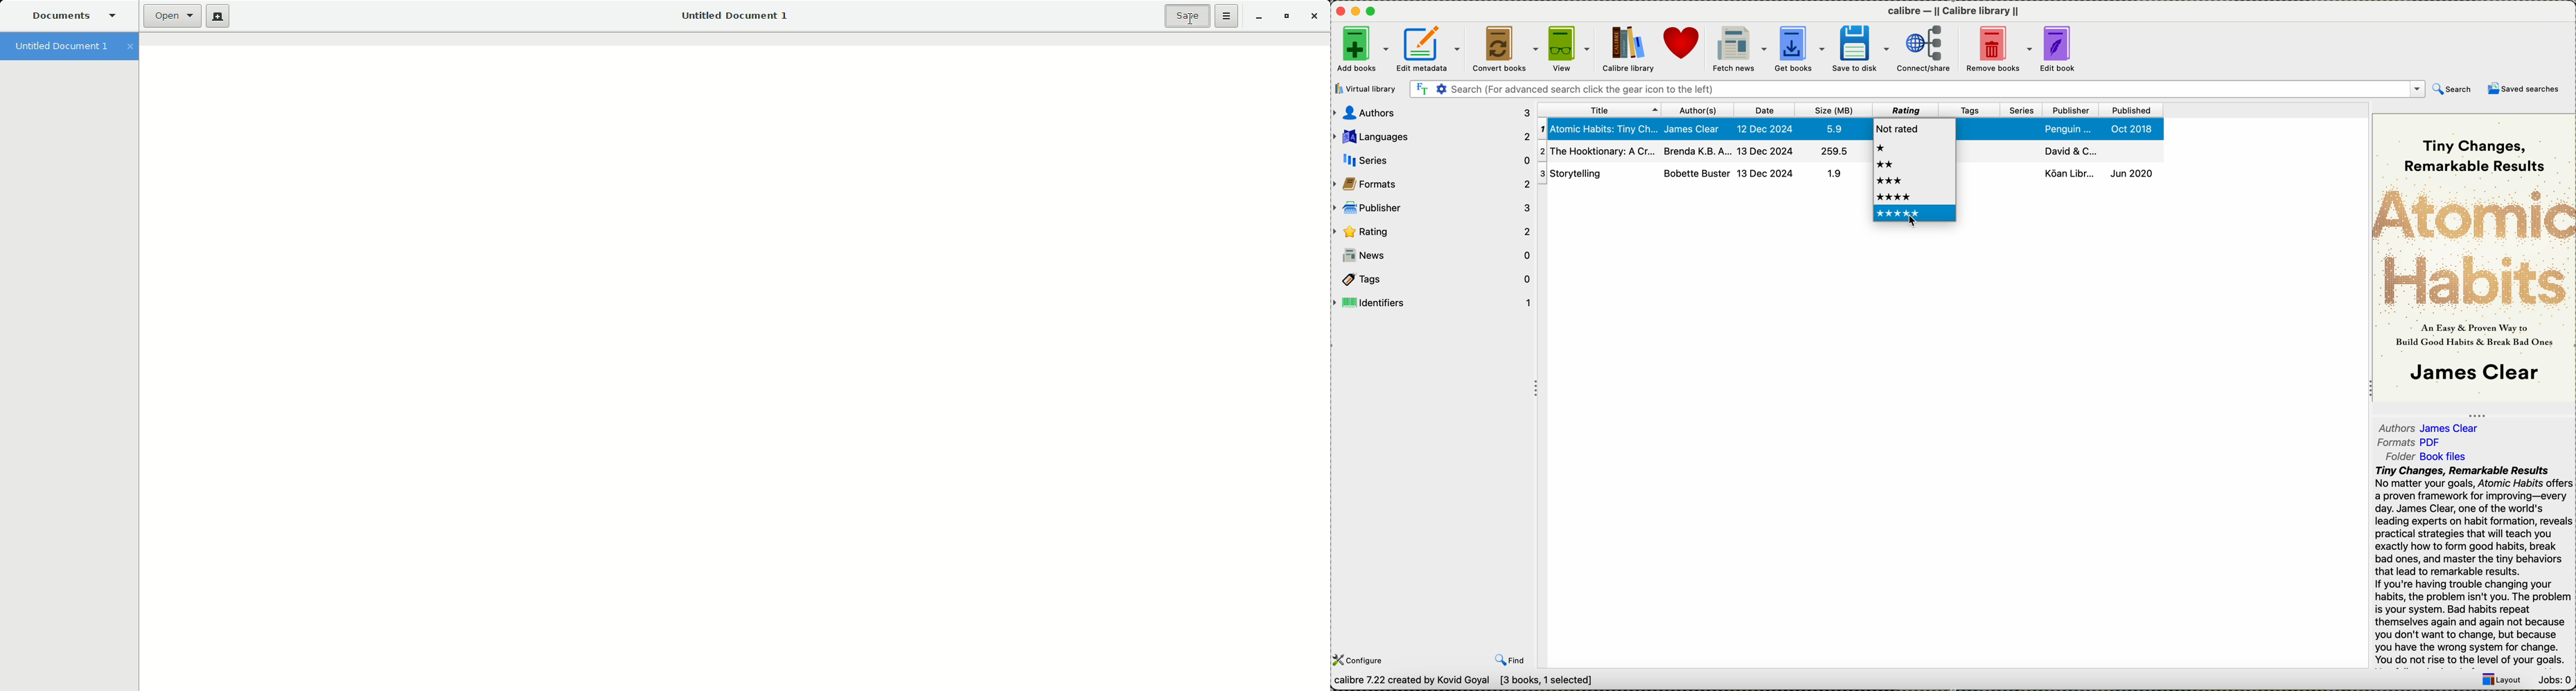  Describe the element at coordinates (1969, 109) in the screenshot. I see `tags` at that location.